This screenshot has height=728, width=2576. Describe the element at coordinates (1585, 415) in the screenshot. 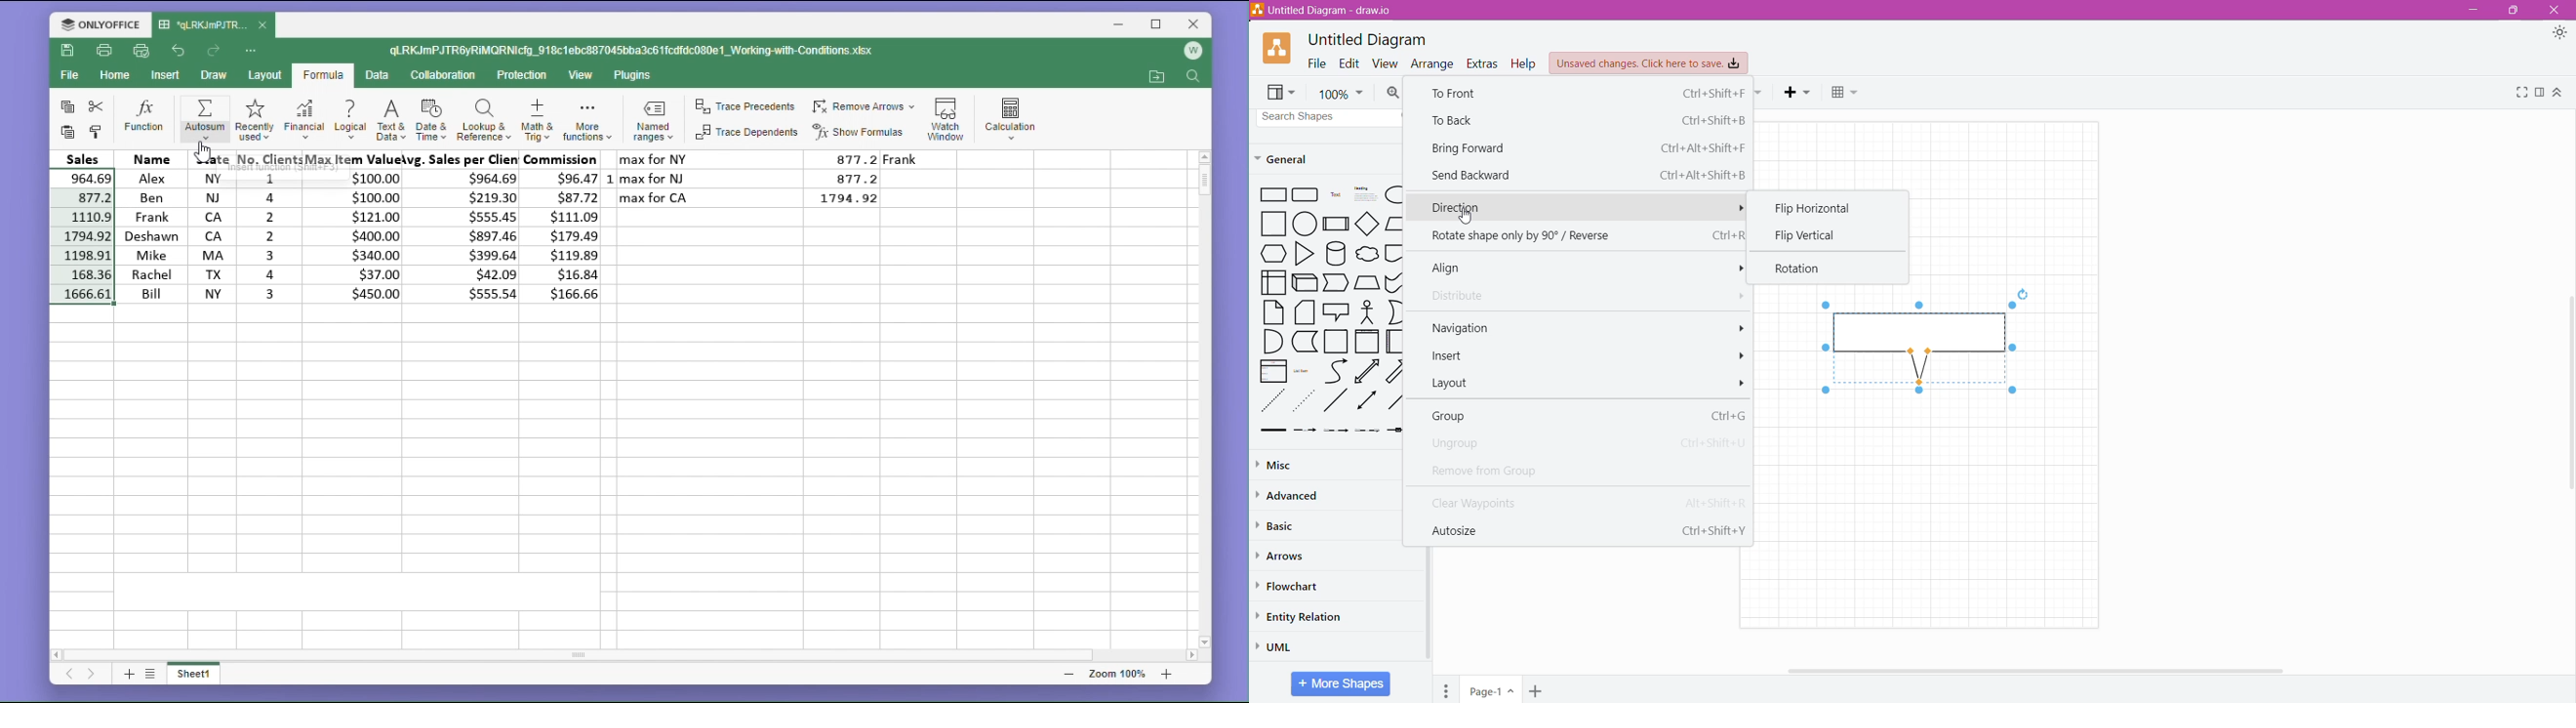

I see `Group` at that location.